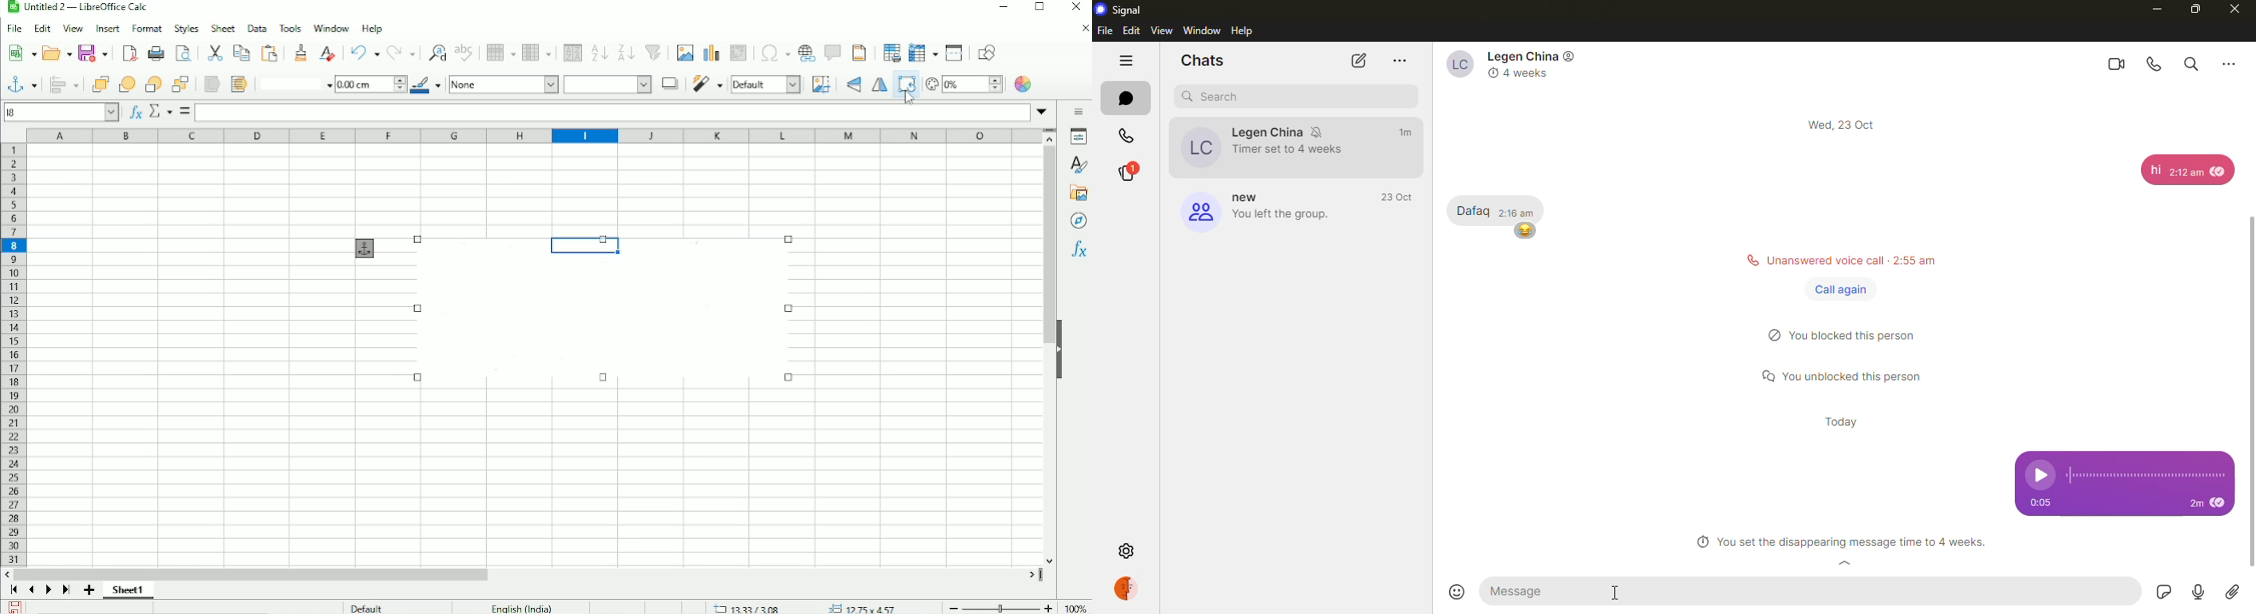 Image resolution: width=2268 pixels, height=616 pixels. Describe the element at coordinates (96, 84) in the screenshot. I see `Bring to front` at that location.